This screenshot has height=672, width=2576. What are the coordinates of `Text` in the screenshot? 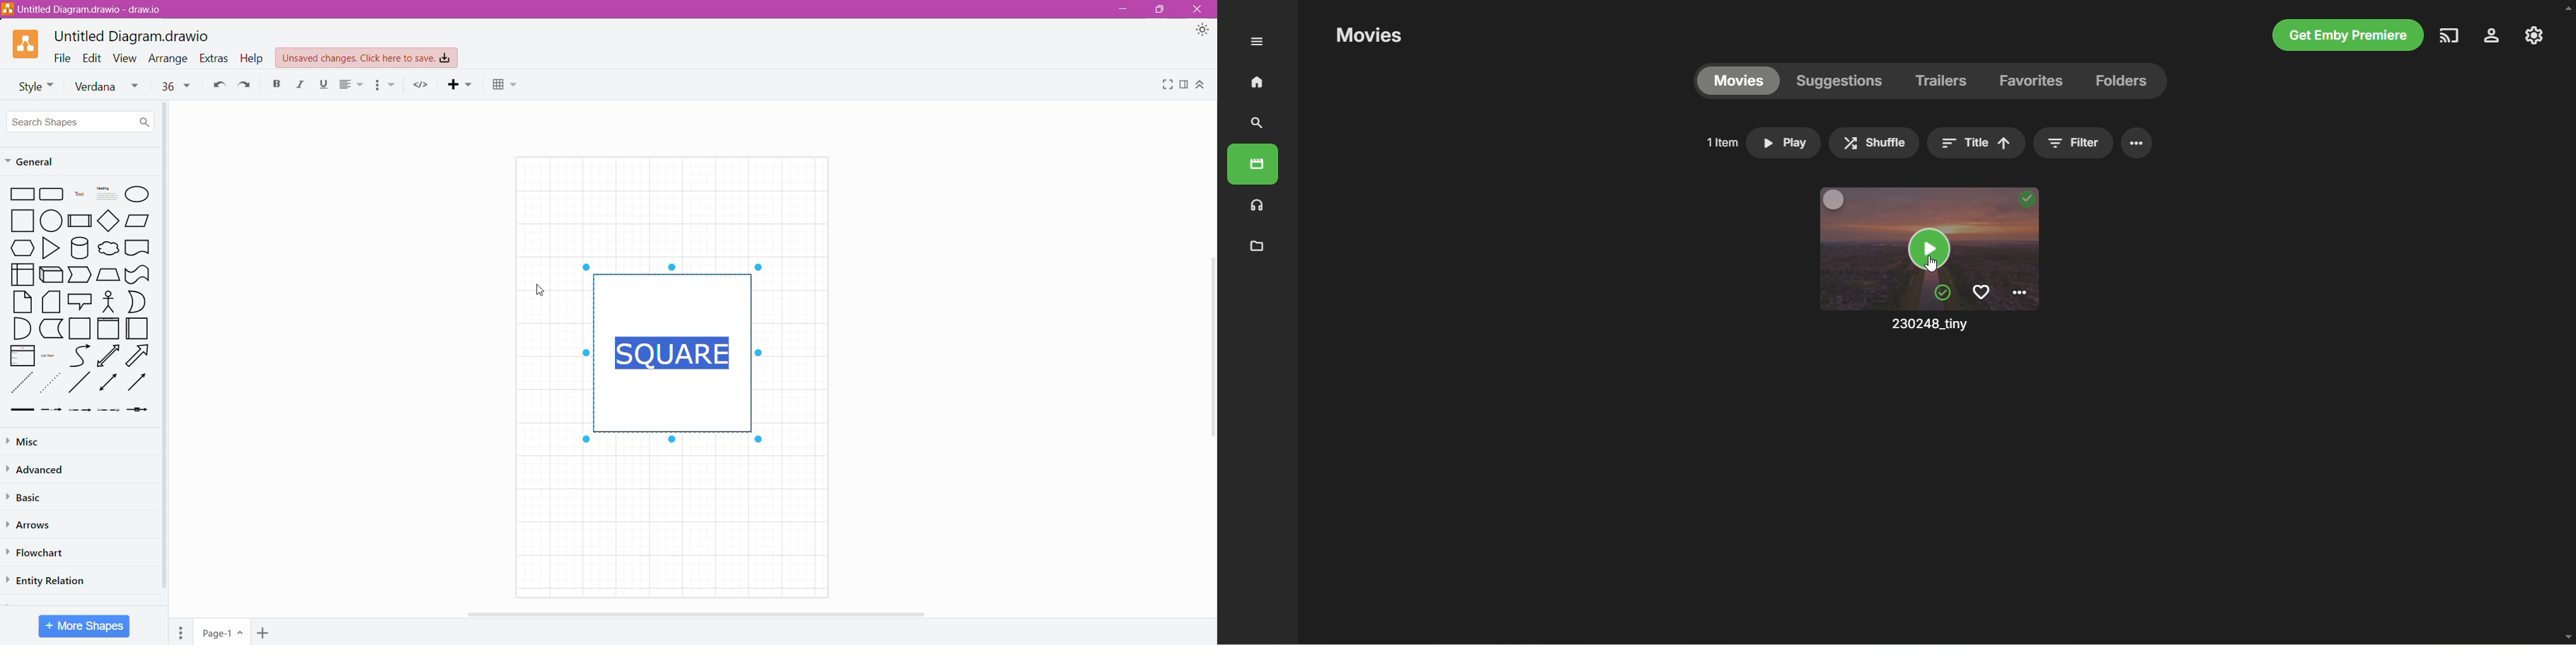 It's located at (79, 195).